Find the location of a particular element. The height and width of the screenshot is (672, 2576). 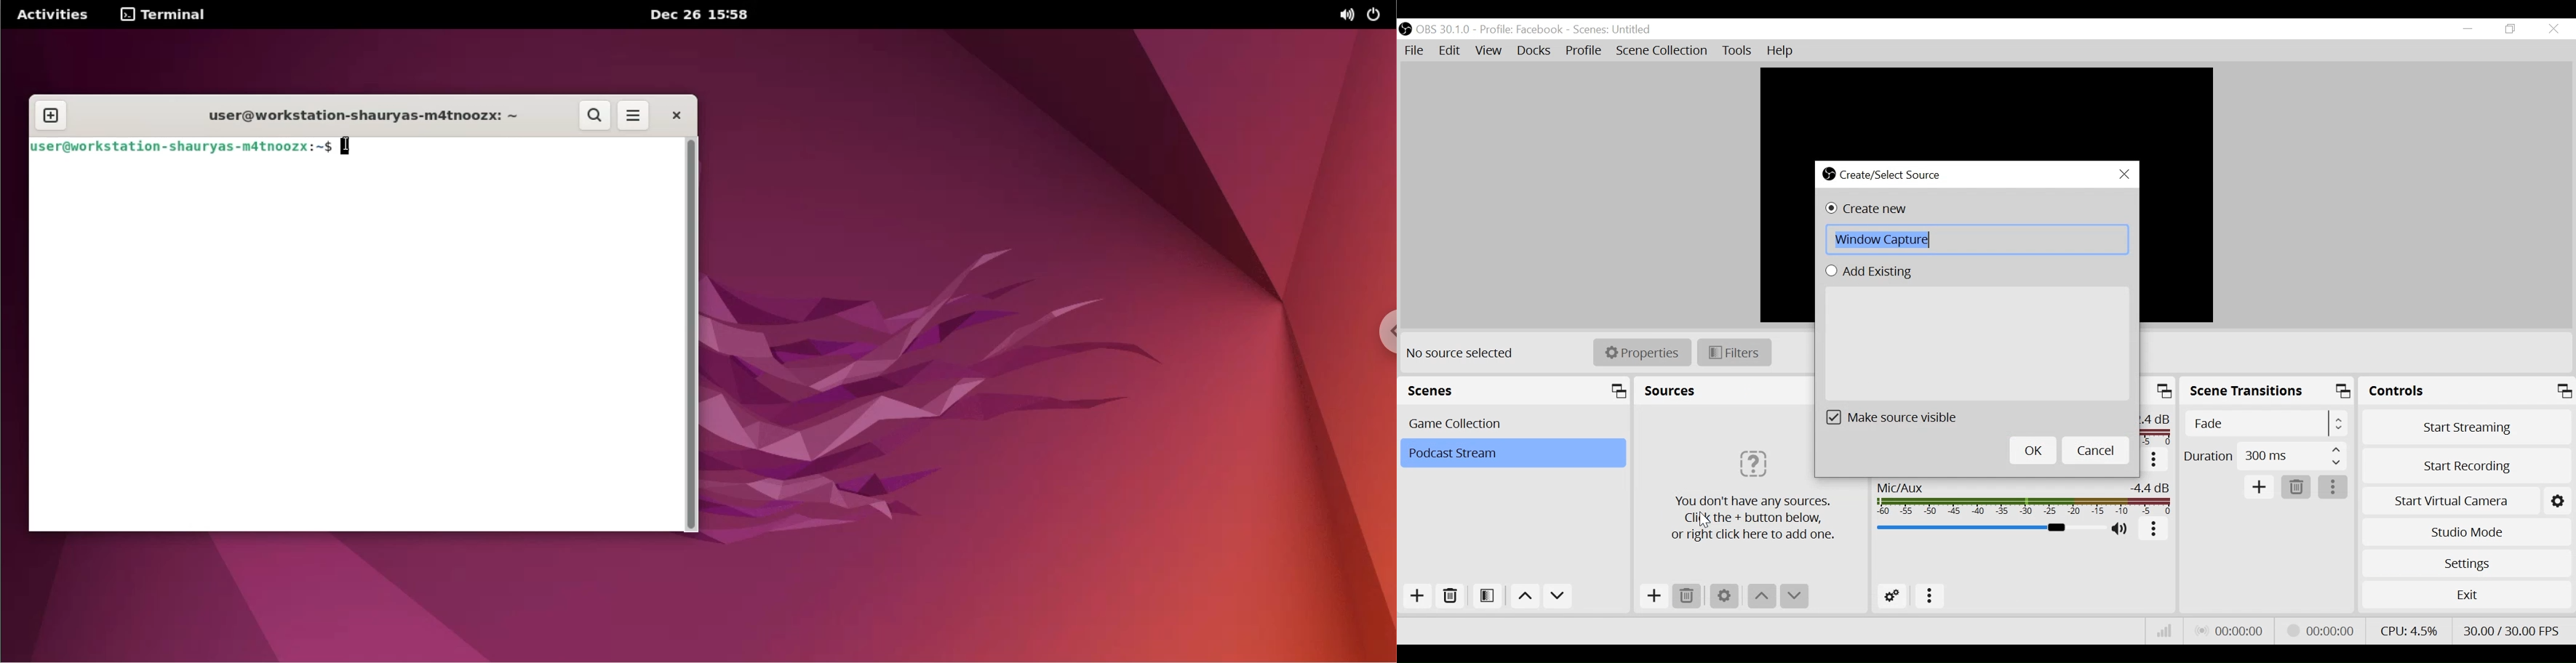

OBS Studio Desktop Icon is located at coordinates (1406, 29).